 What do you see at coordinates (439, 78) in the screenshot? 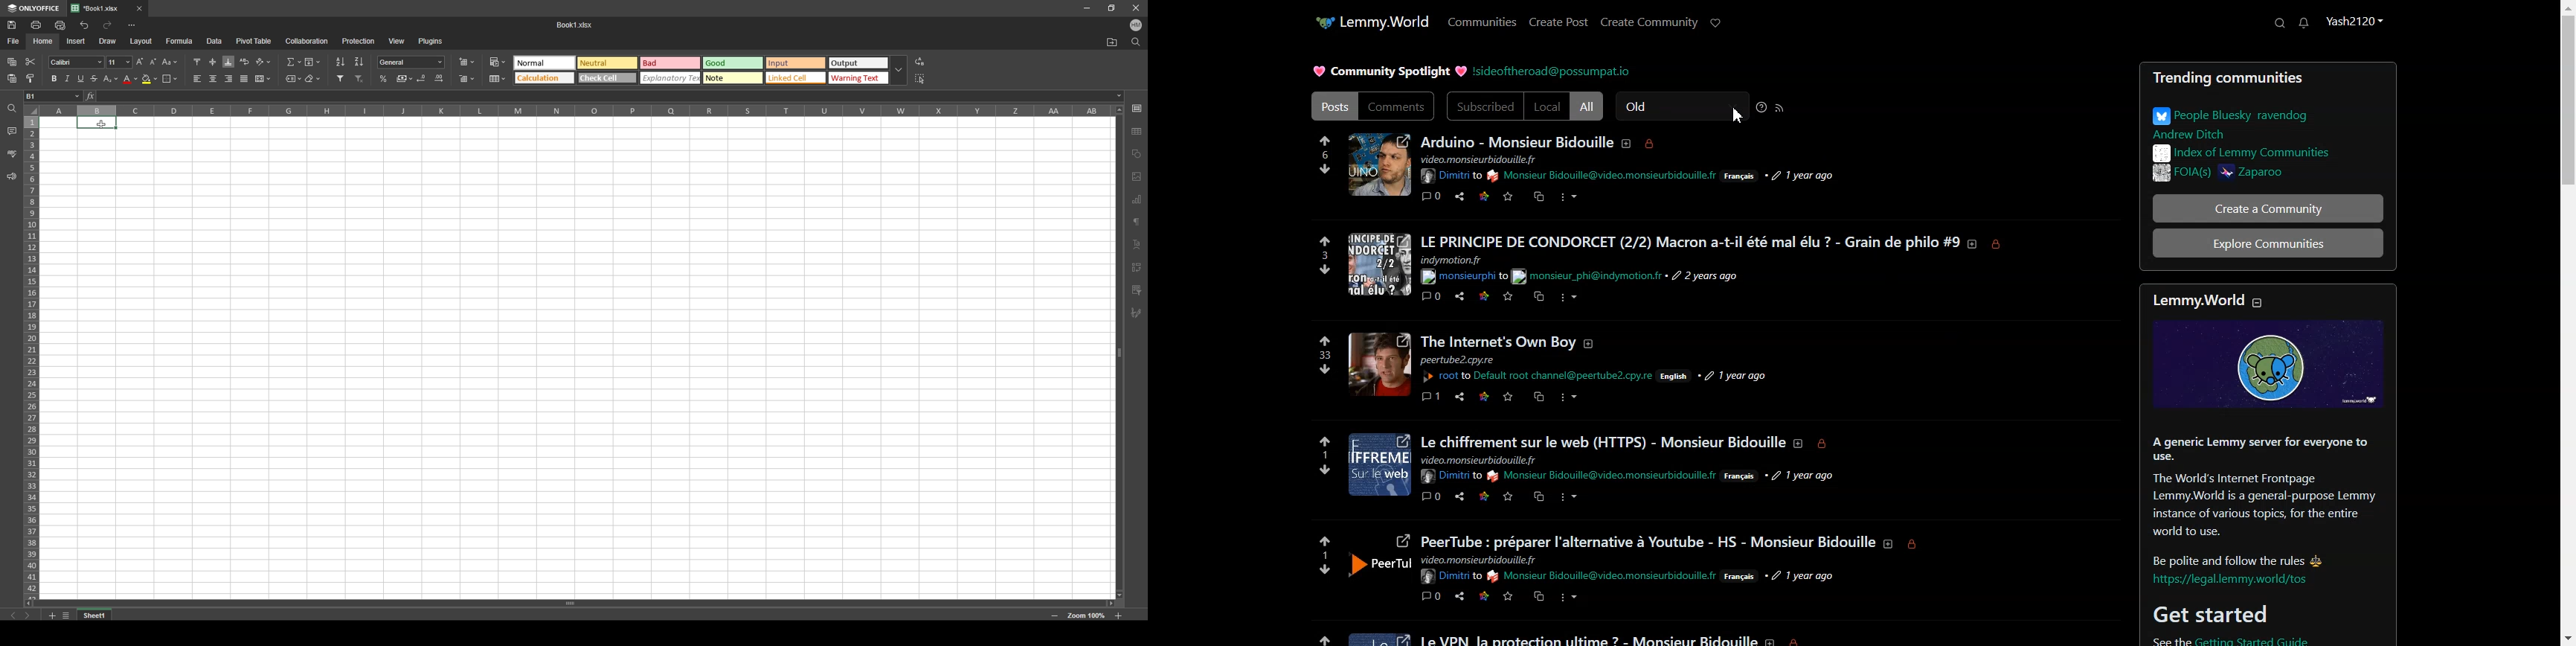
I see `increase decimal` at bounding box center [439, 78].